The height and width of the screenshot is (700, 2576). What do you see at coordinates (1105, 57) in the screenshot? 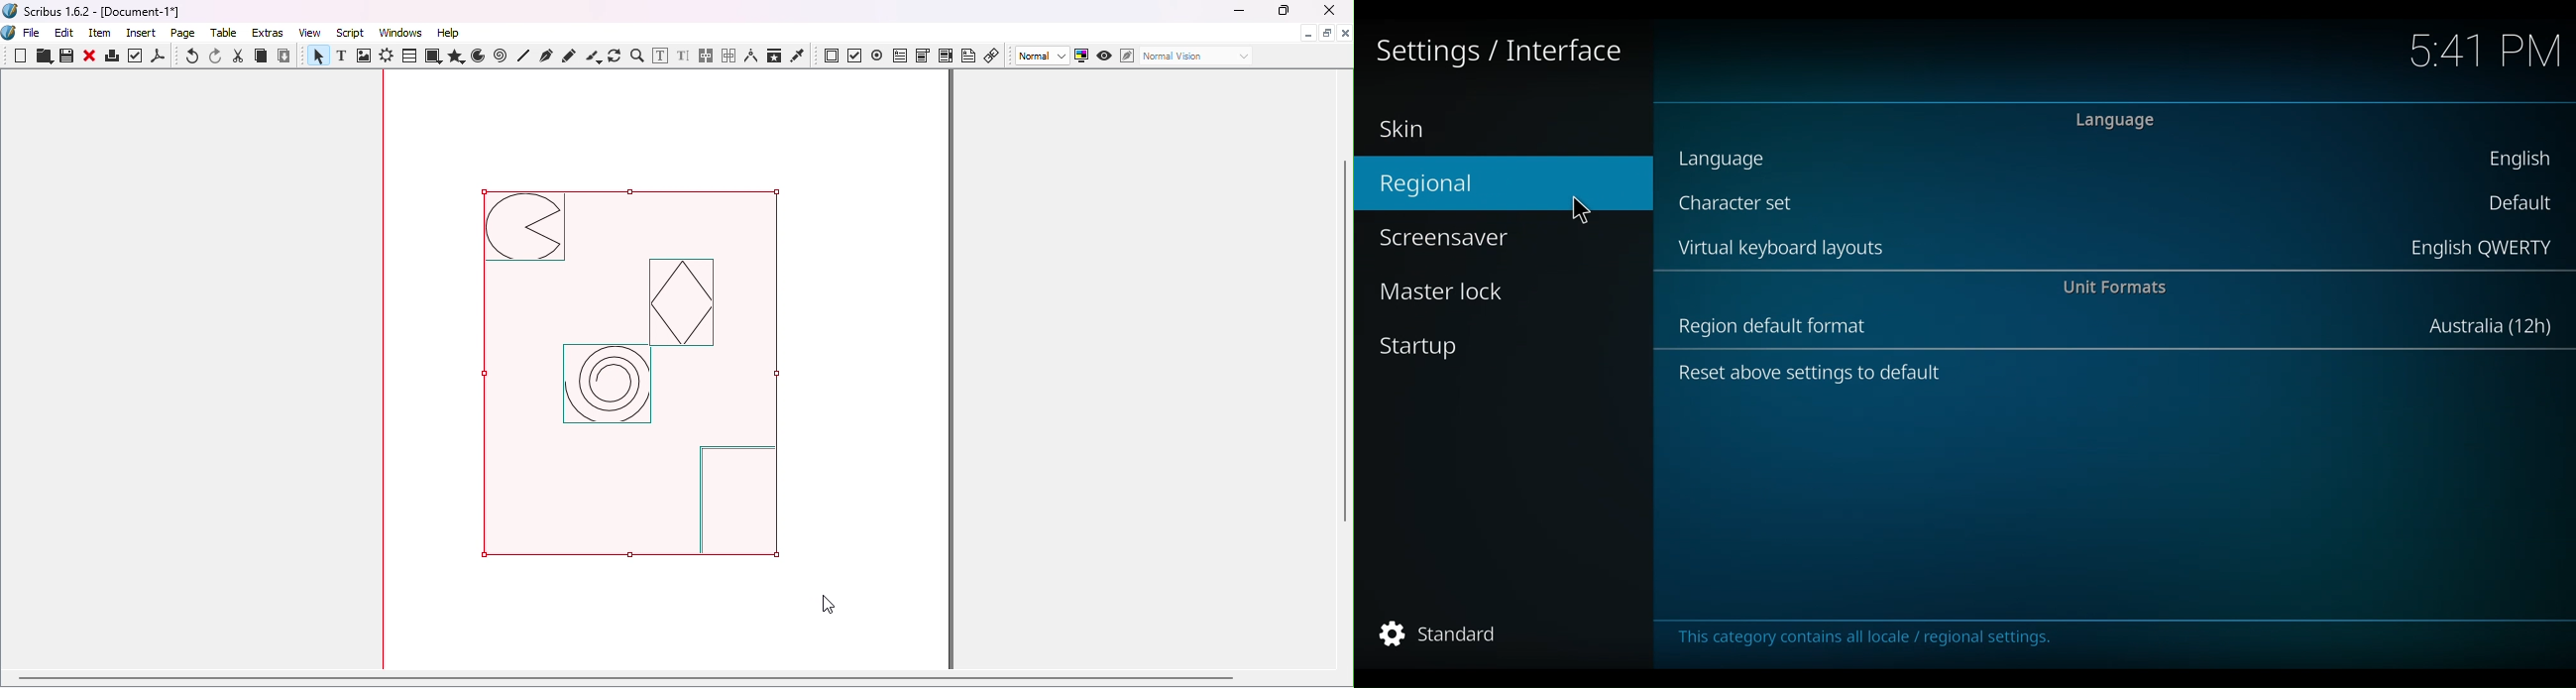
I see `Preview mode` at bounding box center [1105, 57].